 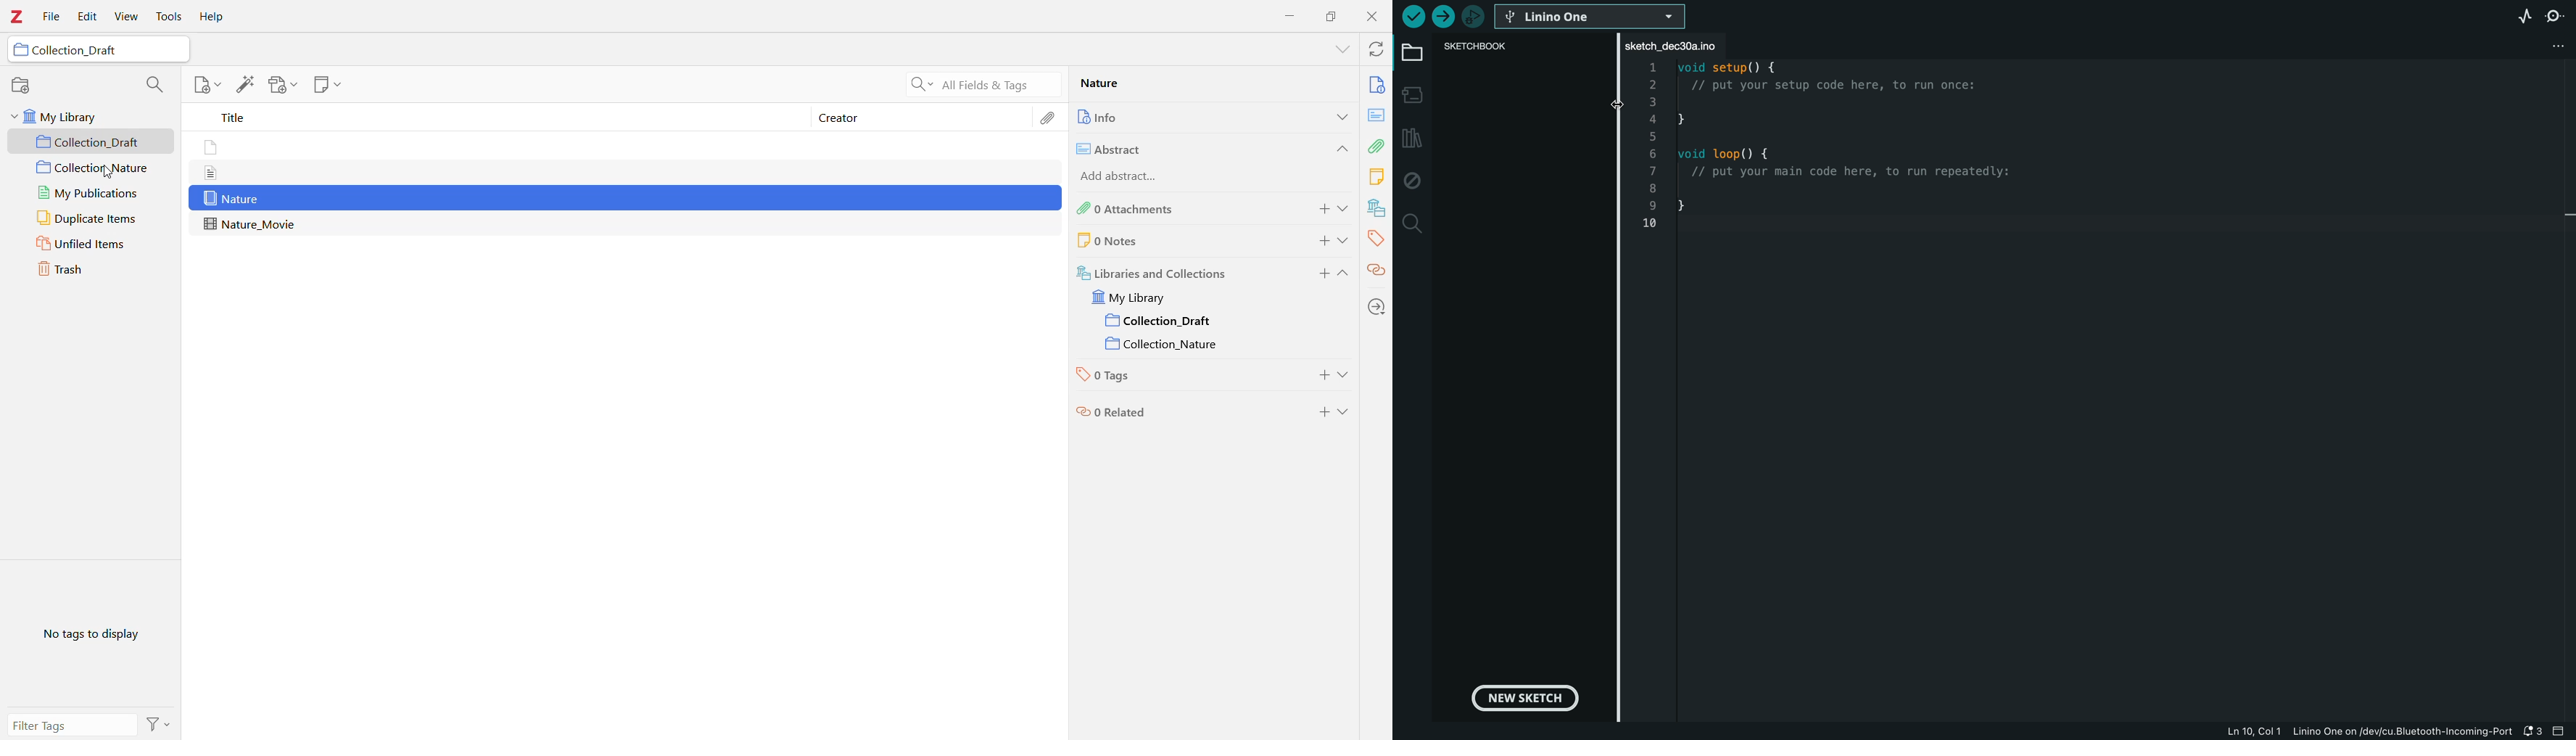 I want to click on Expand Section, so click(x=1346, y=413).